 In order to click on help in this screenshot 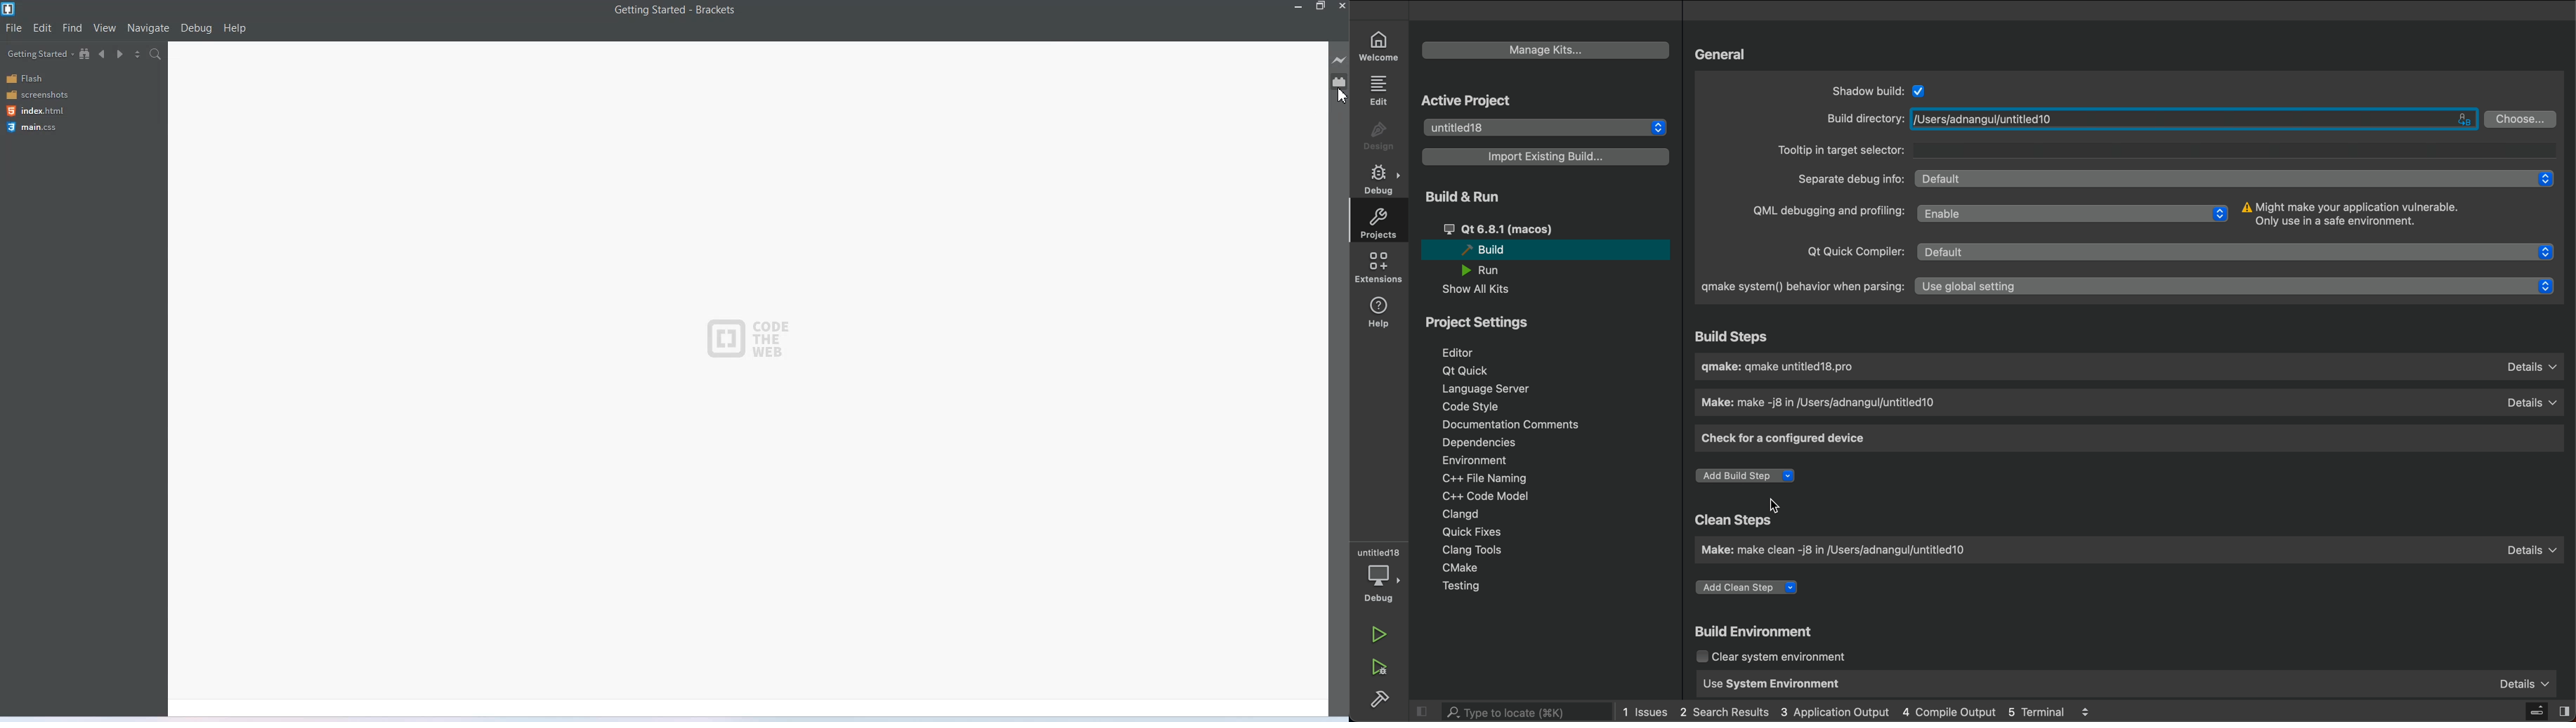, I will do `click(235, 28)`.